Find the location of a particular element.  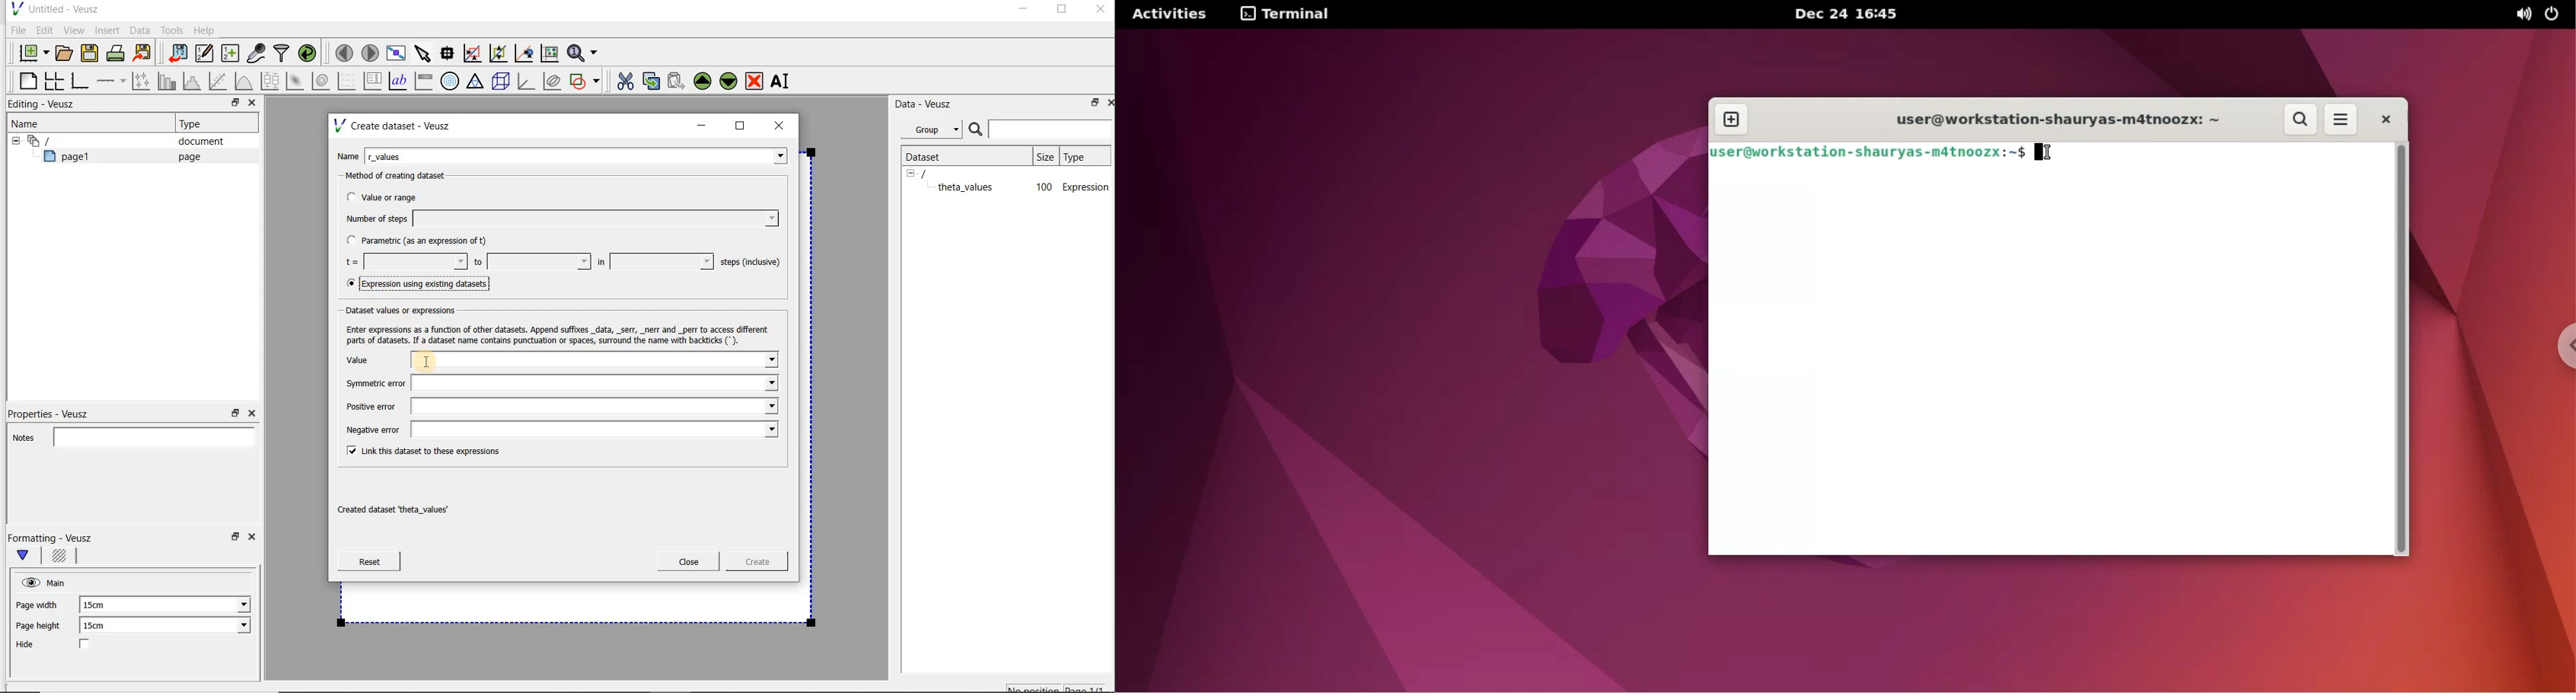

No position is located at coordinates (1035, 687).